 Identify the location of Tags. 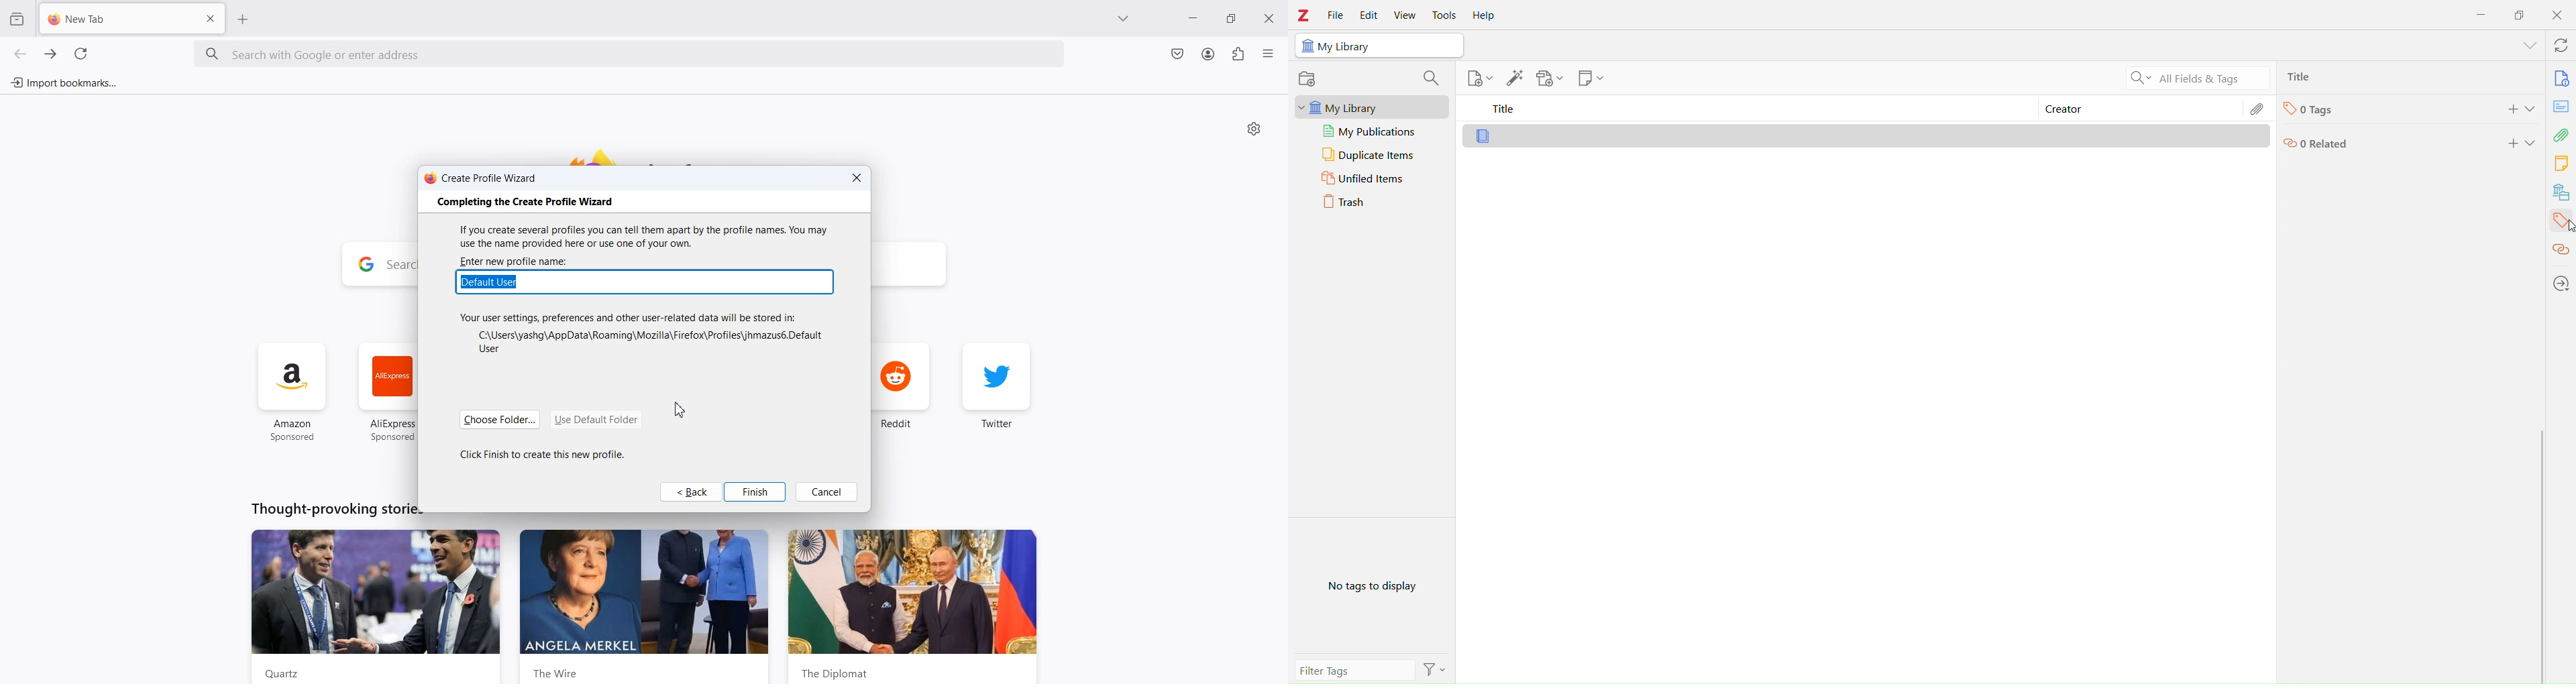
(2314, 111).